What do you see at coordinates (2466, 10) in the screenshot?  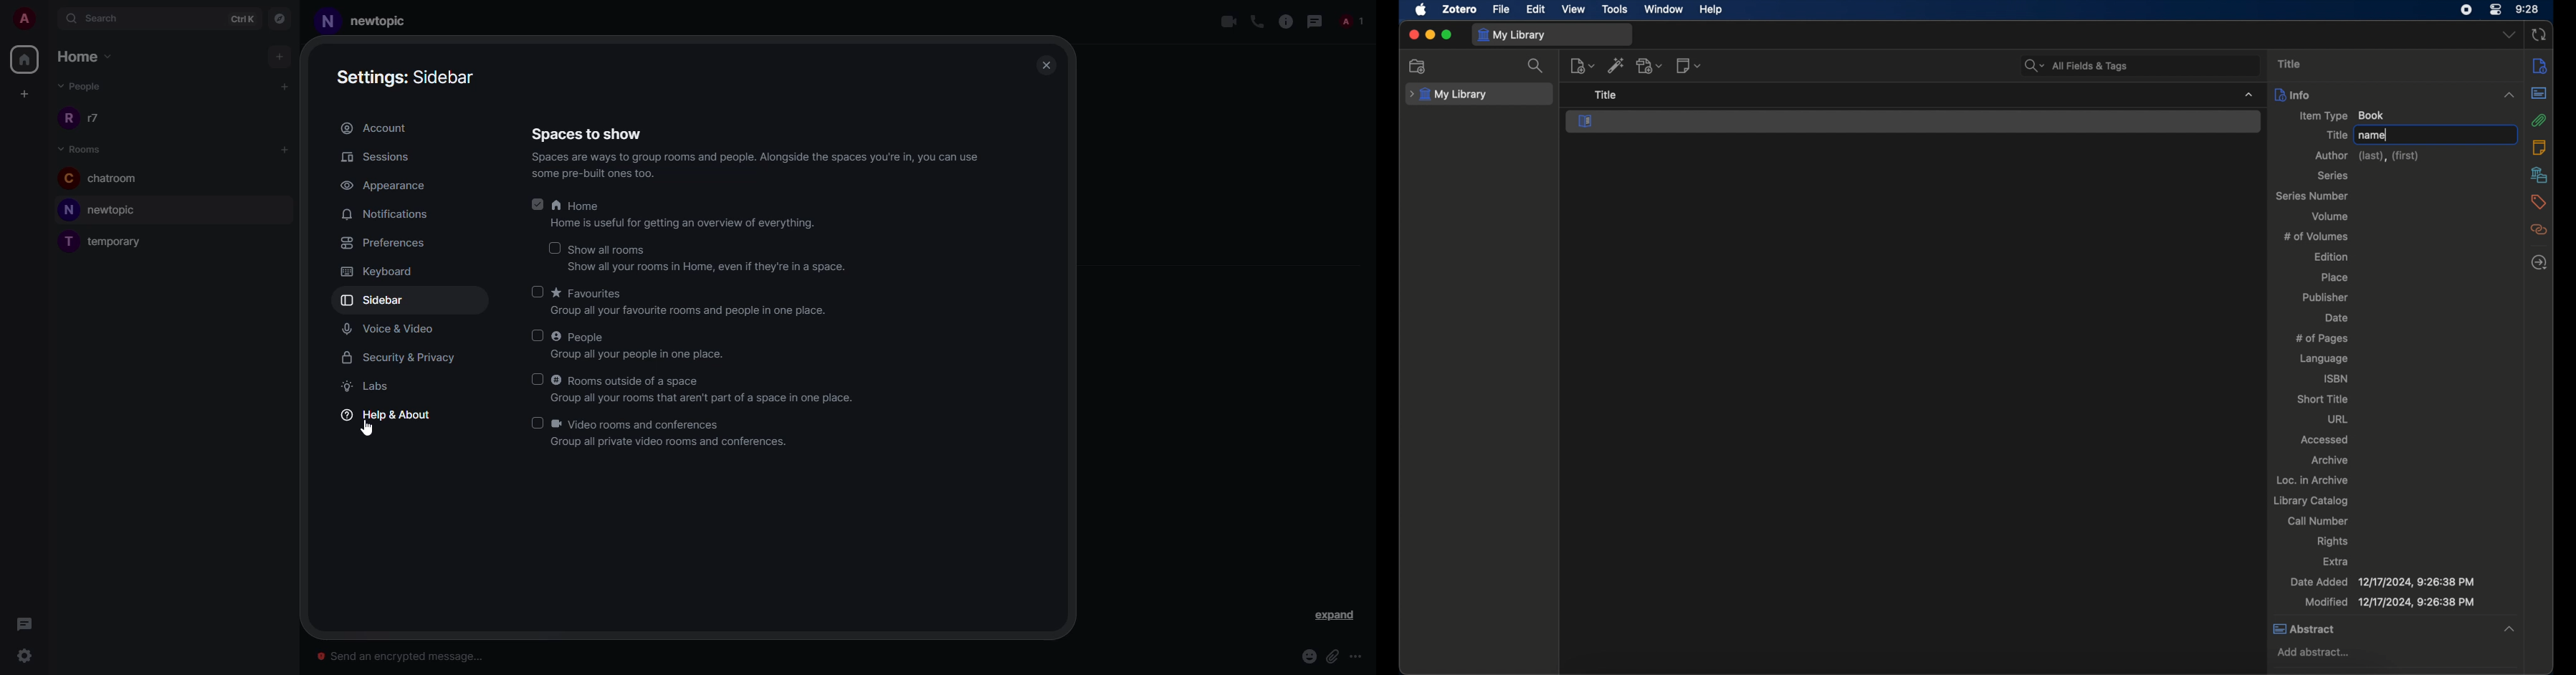 I see `screen recorder icon` at bounding box center [2466, 10].